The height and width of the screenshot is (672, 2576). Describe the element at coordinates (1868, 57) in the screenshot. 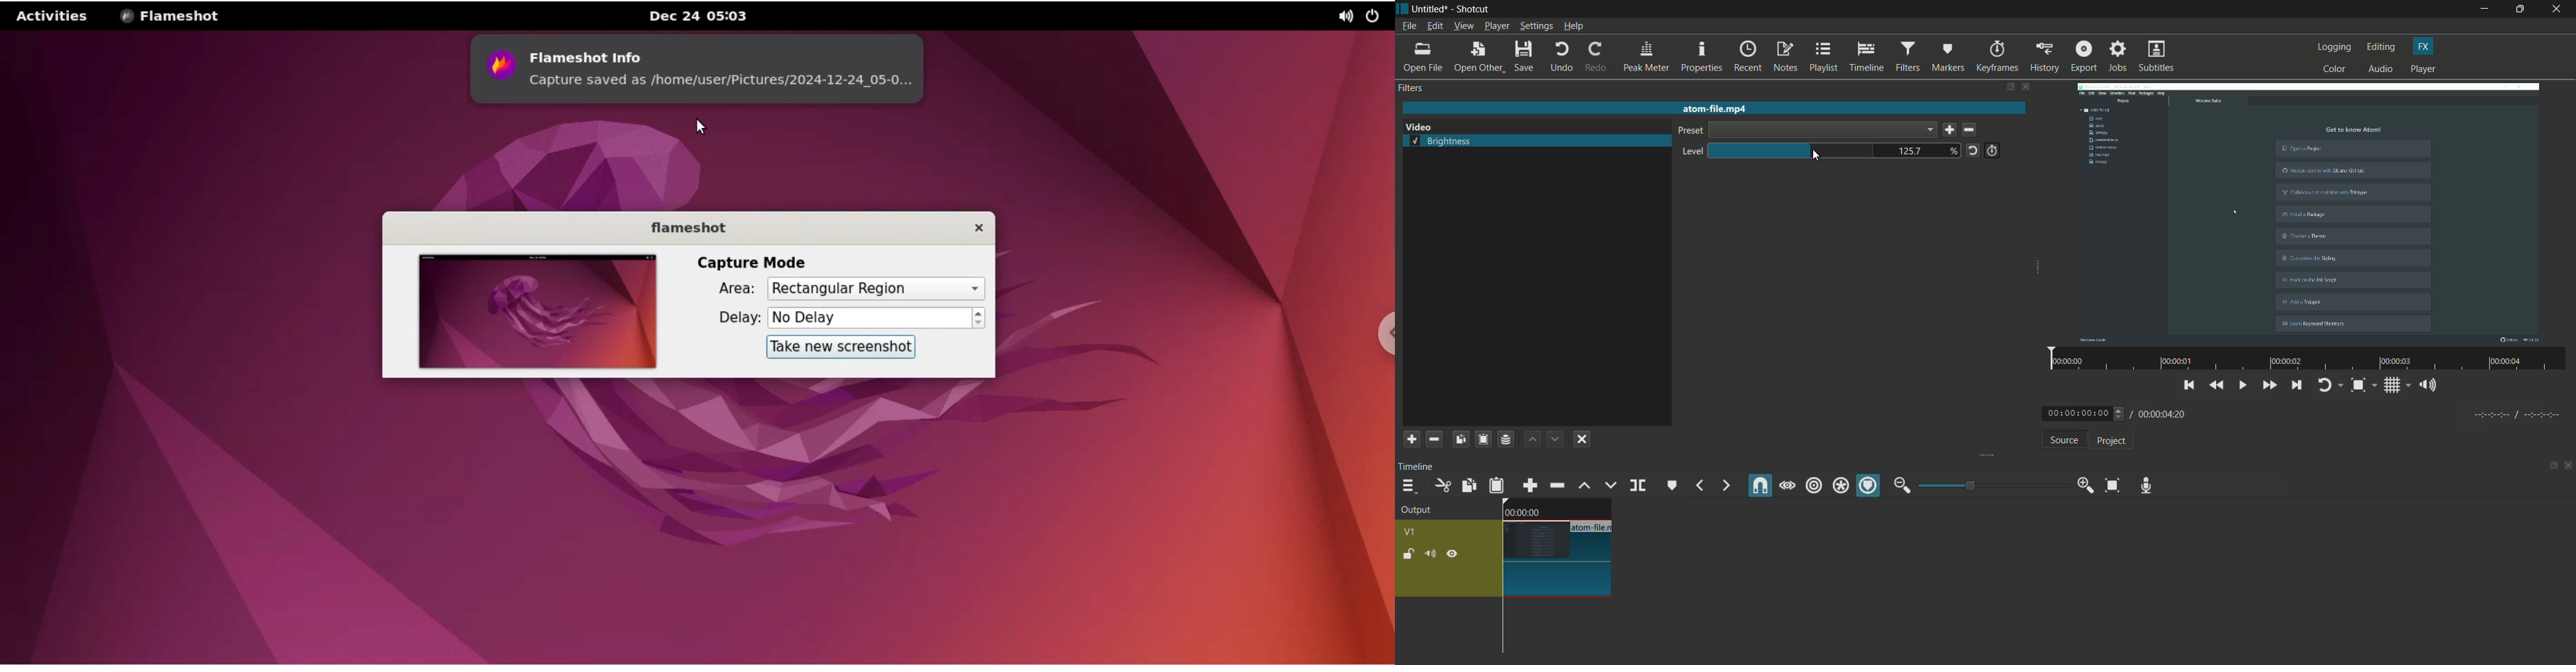

I see `timeline` at that location.